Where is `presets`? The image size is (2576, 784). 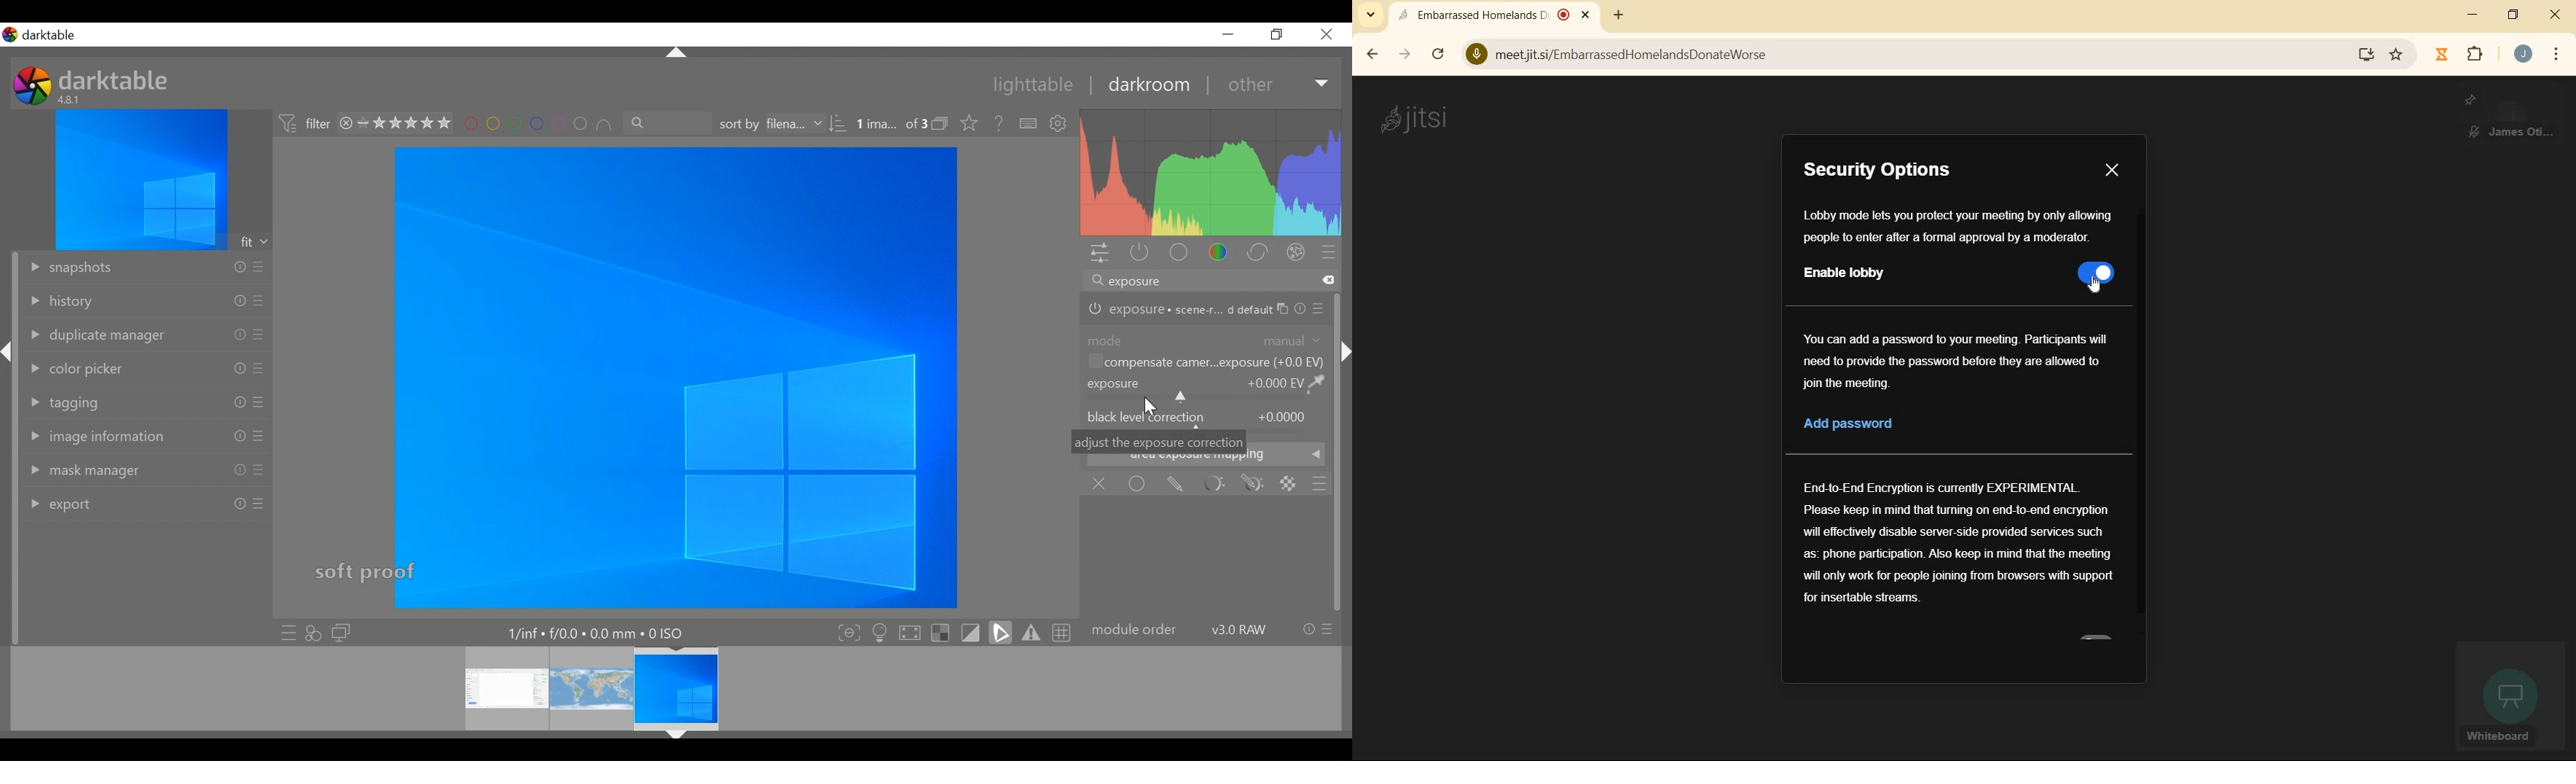
presets is located at coordinates (259, 301).